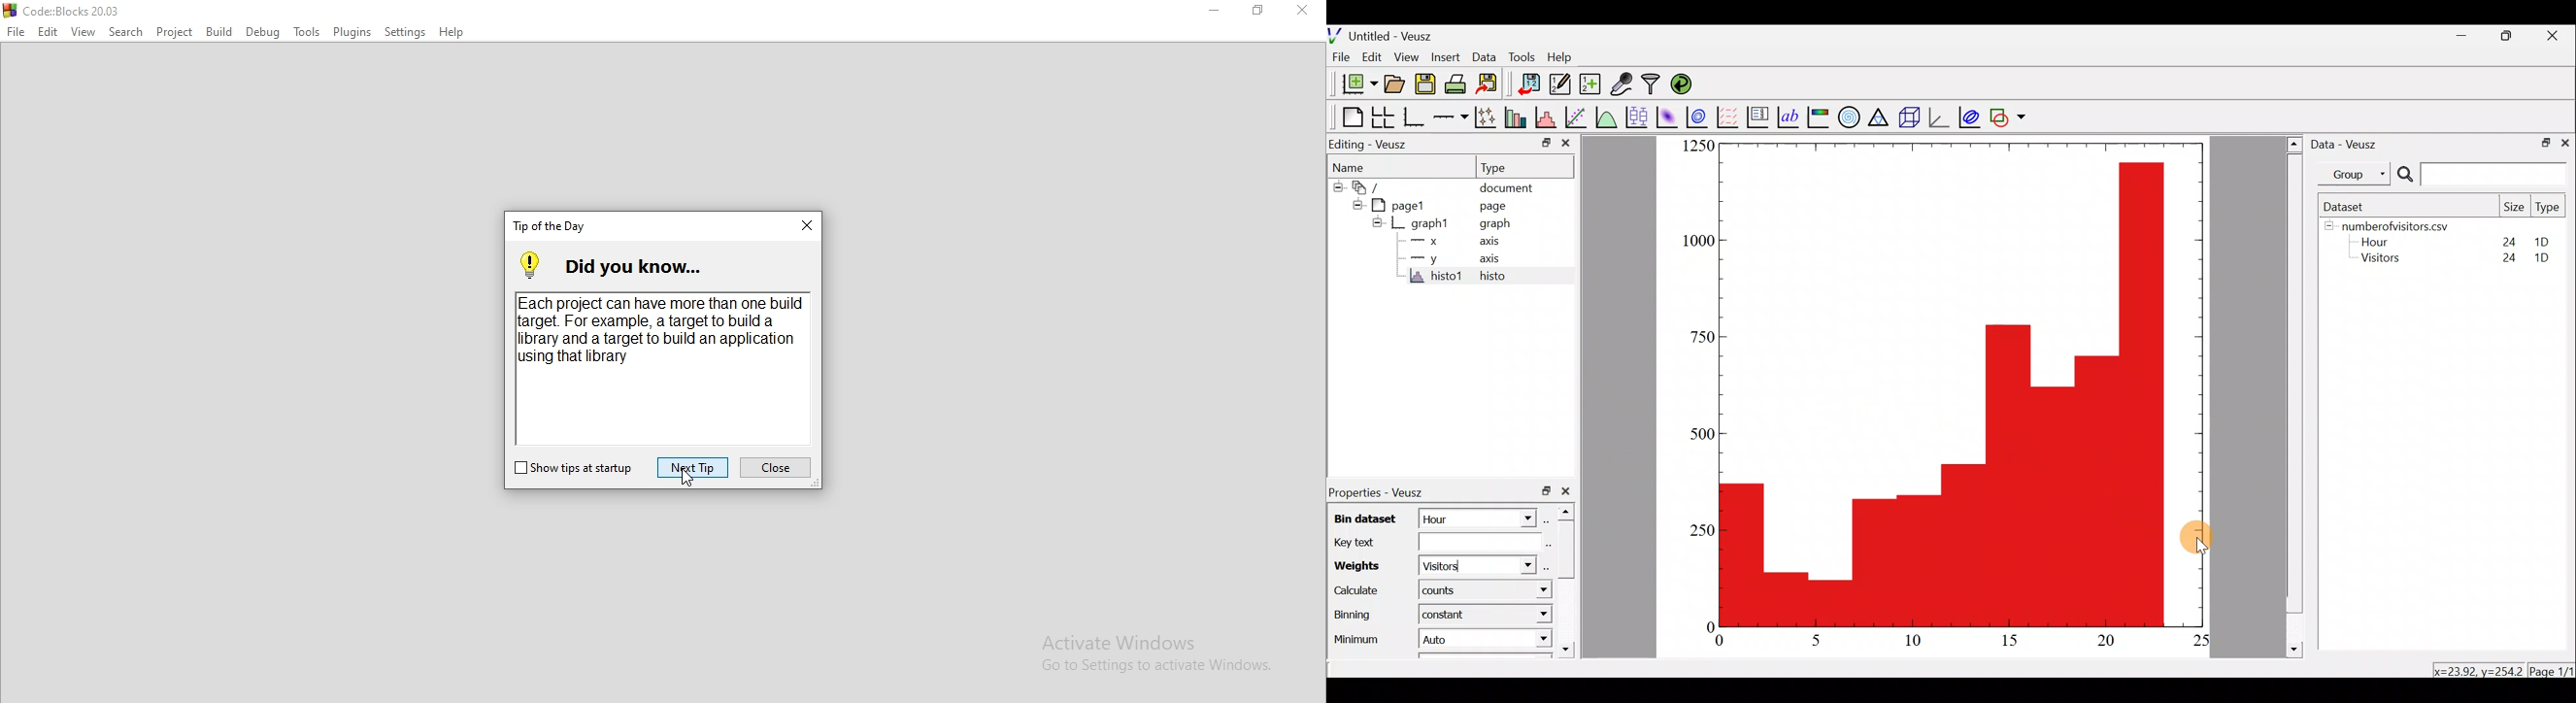 The height and width of the screenshot is (728, 2576). I want to click on 1000, so click(1696, 247).